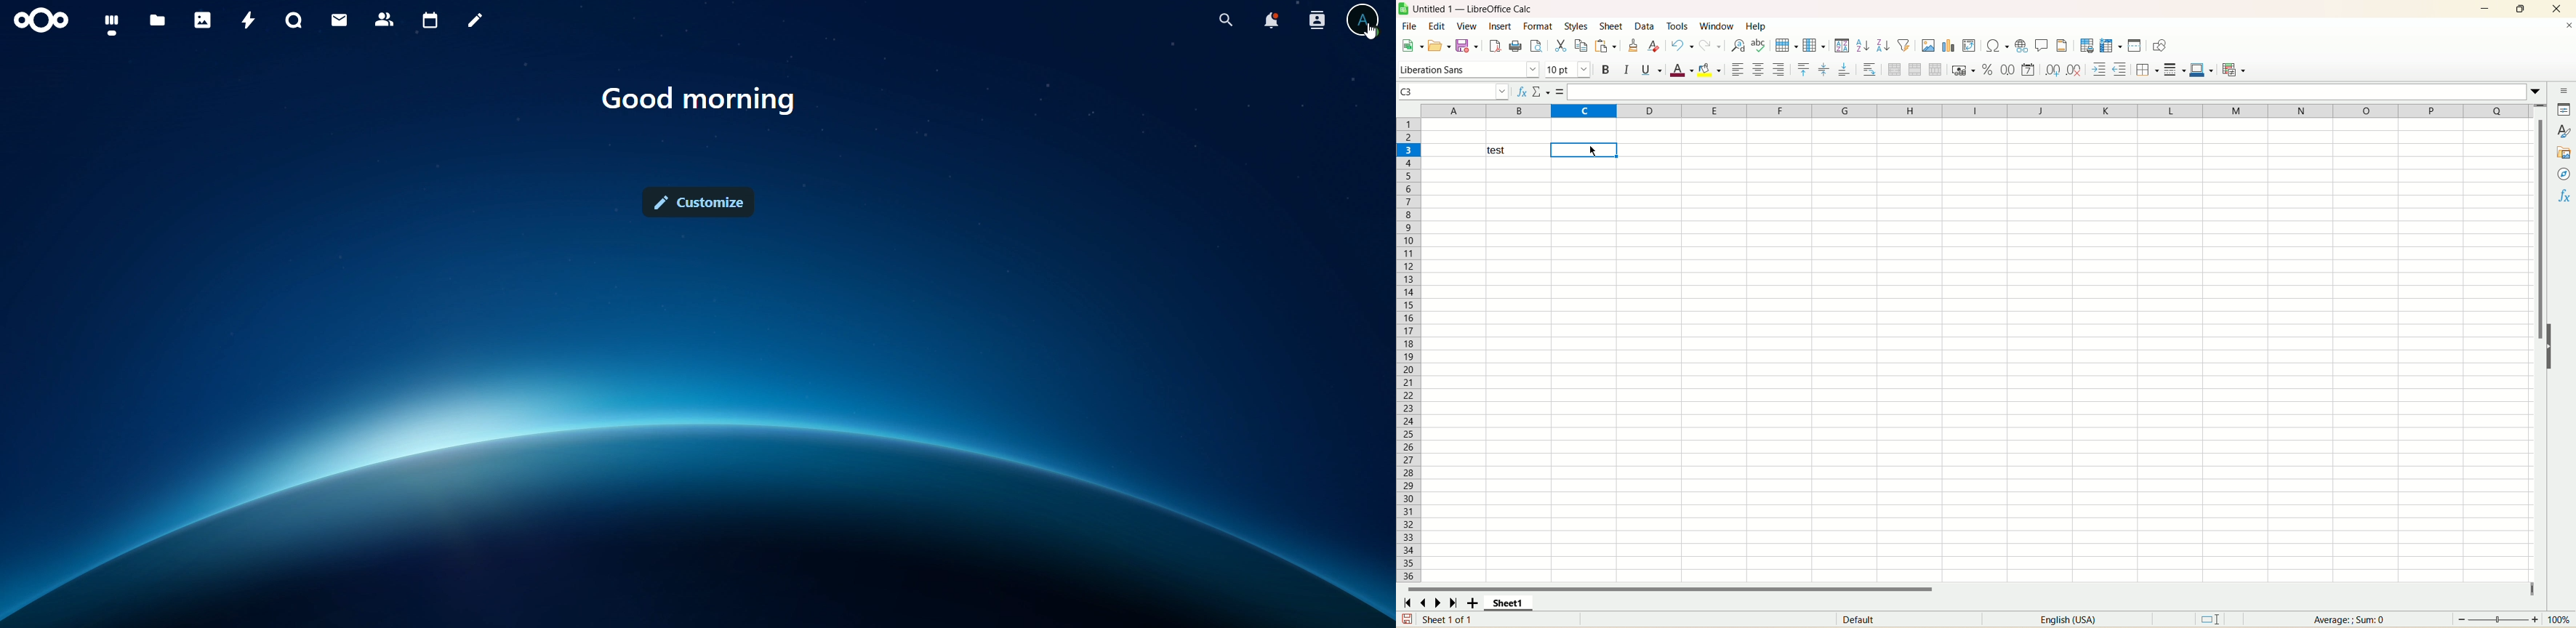 The height and width of the screenshot is (644, 2576). Describe the element at coordinates (2563, 90) in the screenshot. I see `sidebar menu` at that location.